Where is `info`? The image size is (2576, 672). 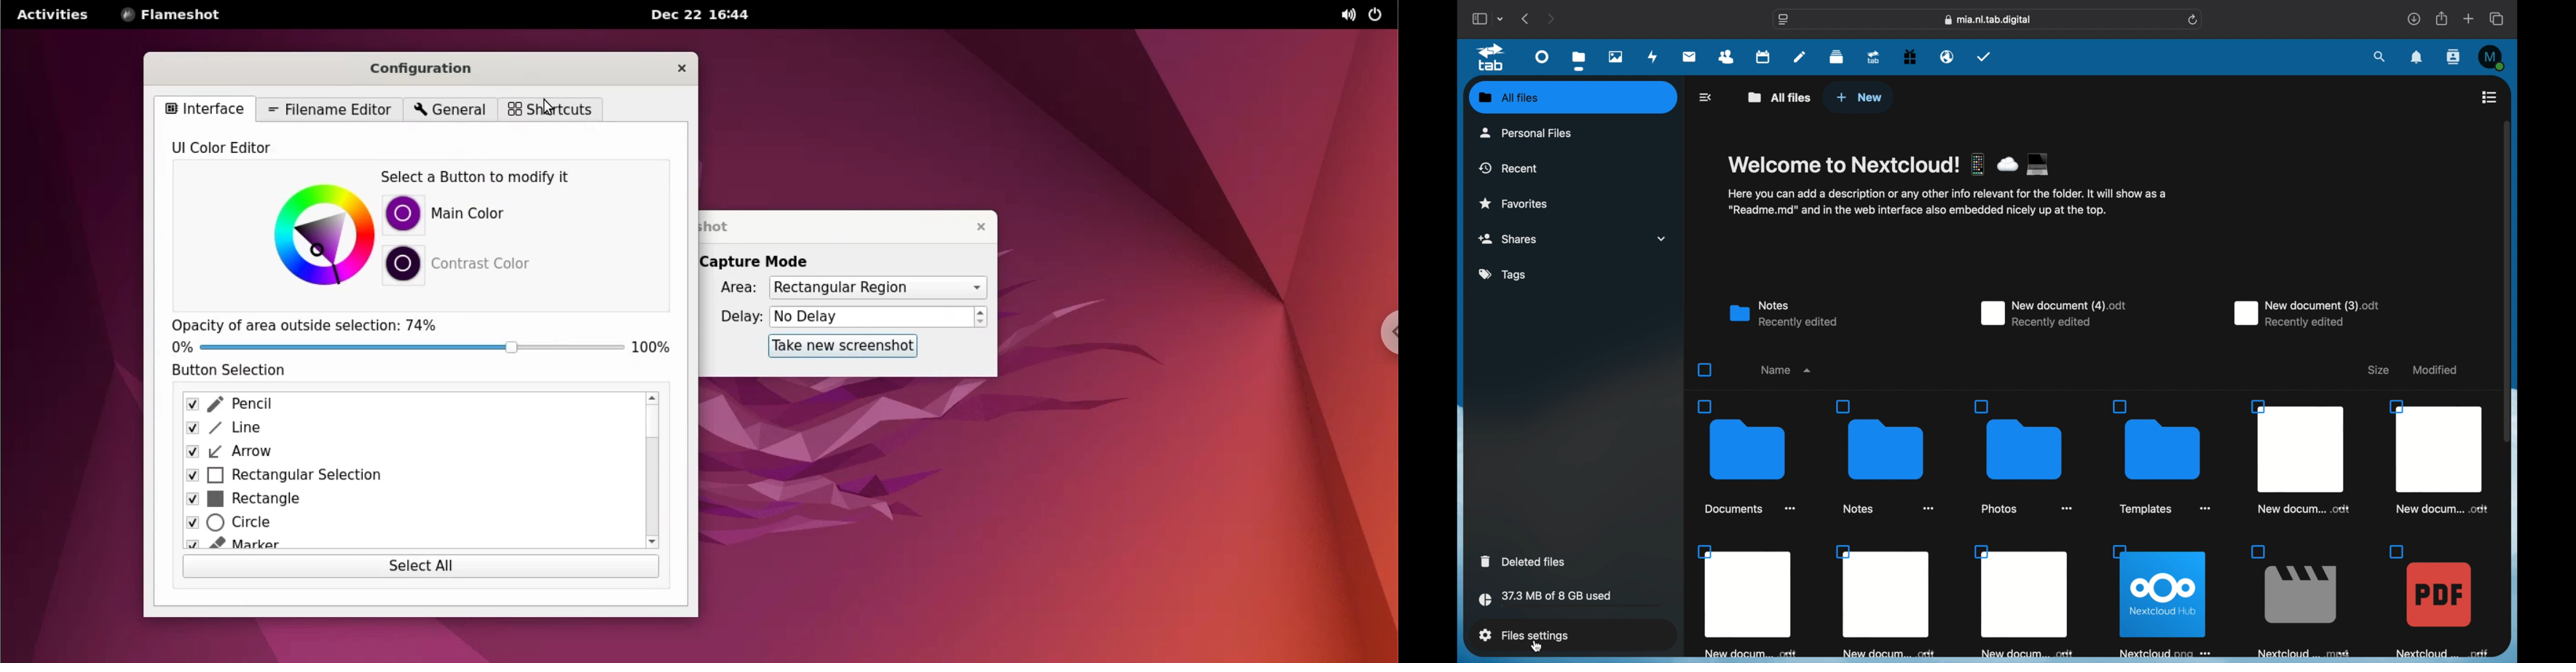 info is located at coordinates (1946, 202).